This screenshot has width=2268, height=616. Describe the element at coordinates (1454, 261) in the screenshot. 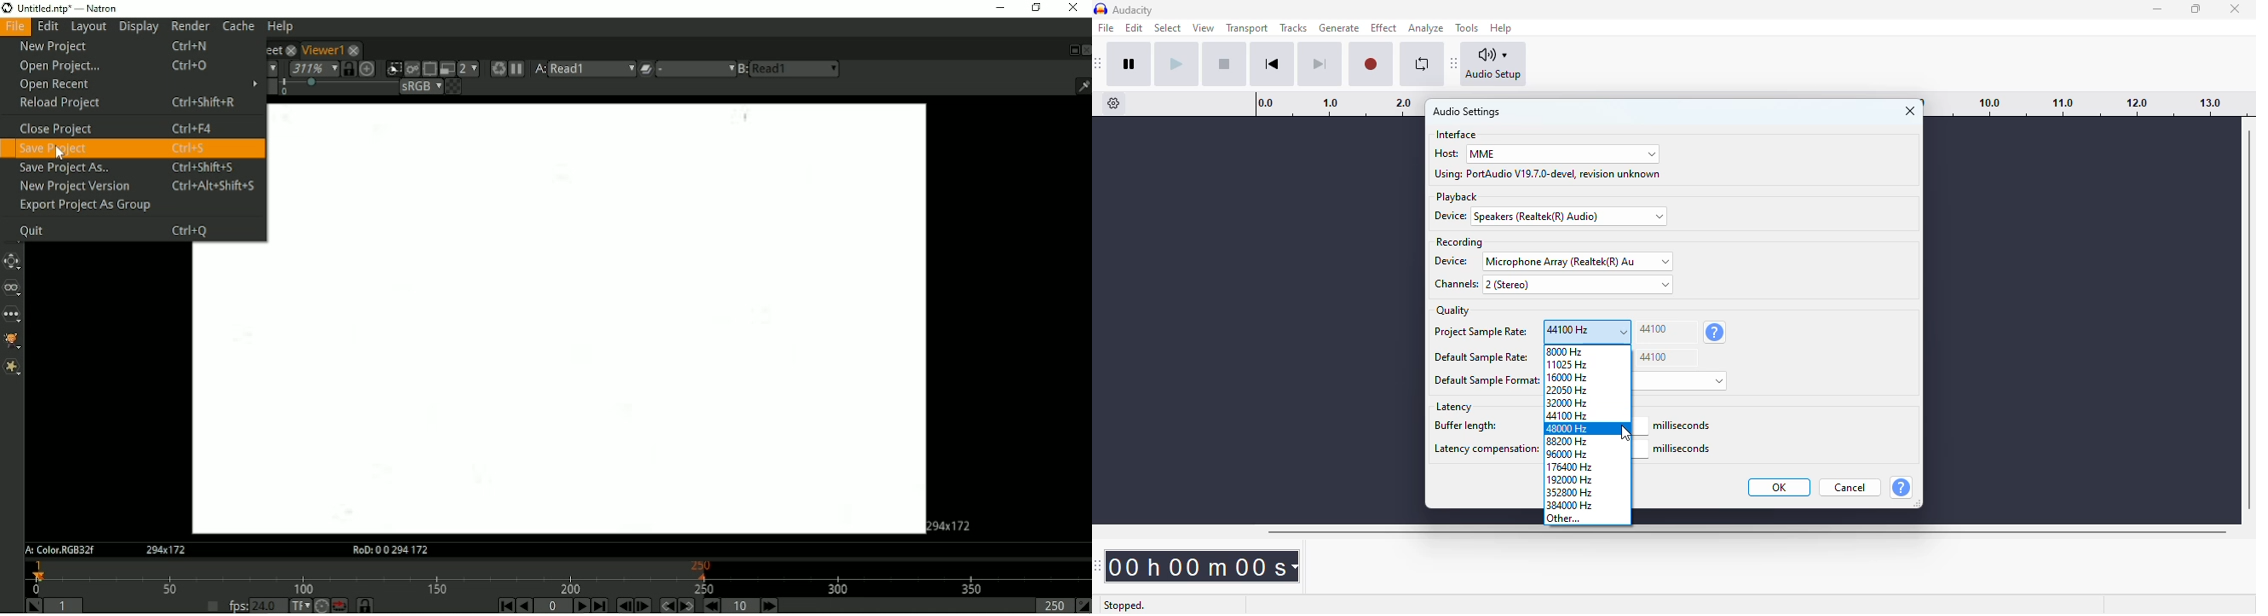

I see `device` at that location.